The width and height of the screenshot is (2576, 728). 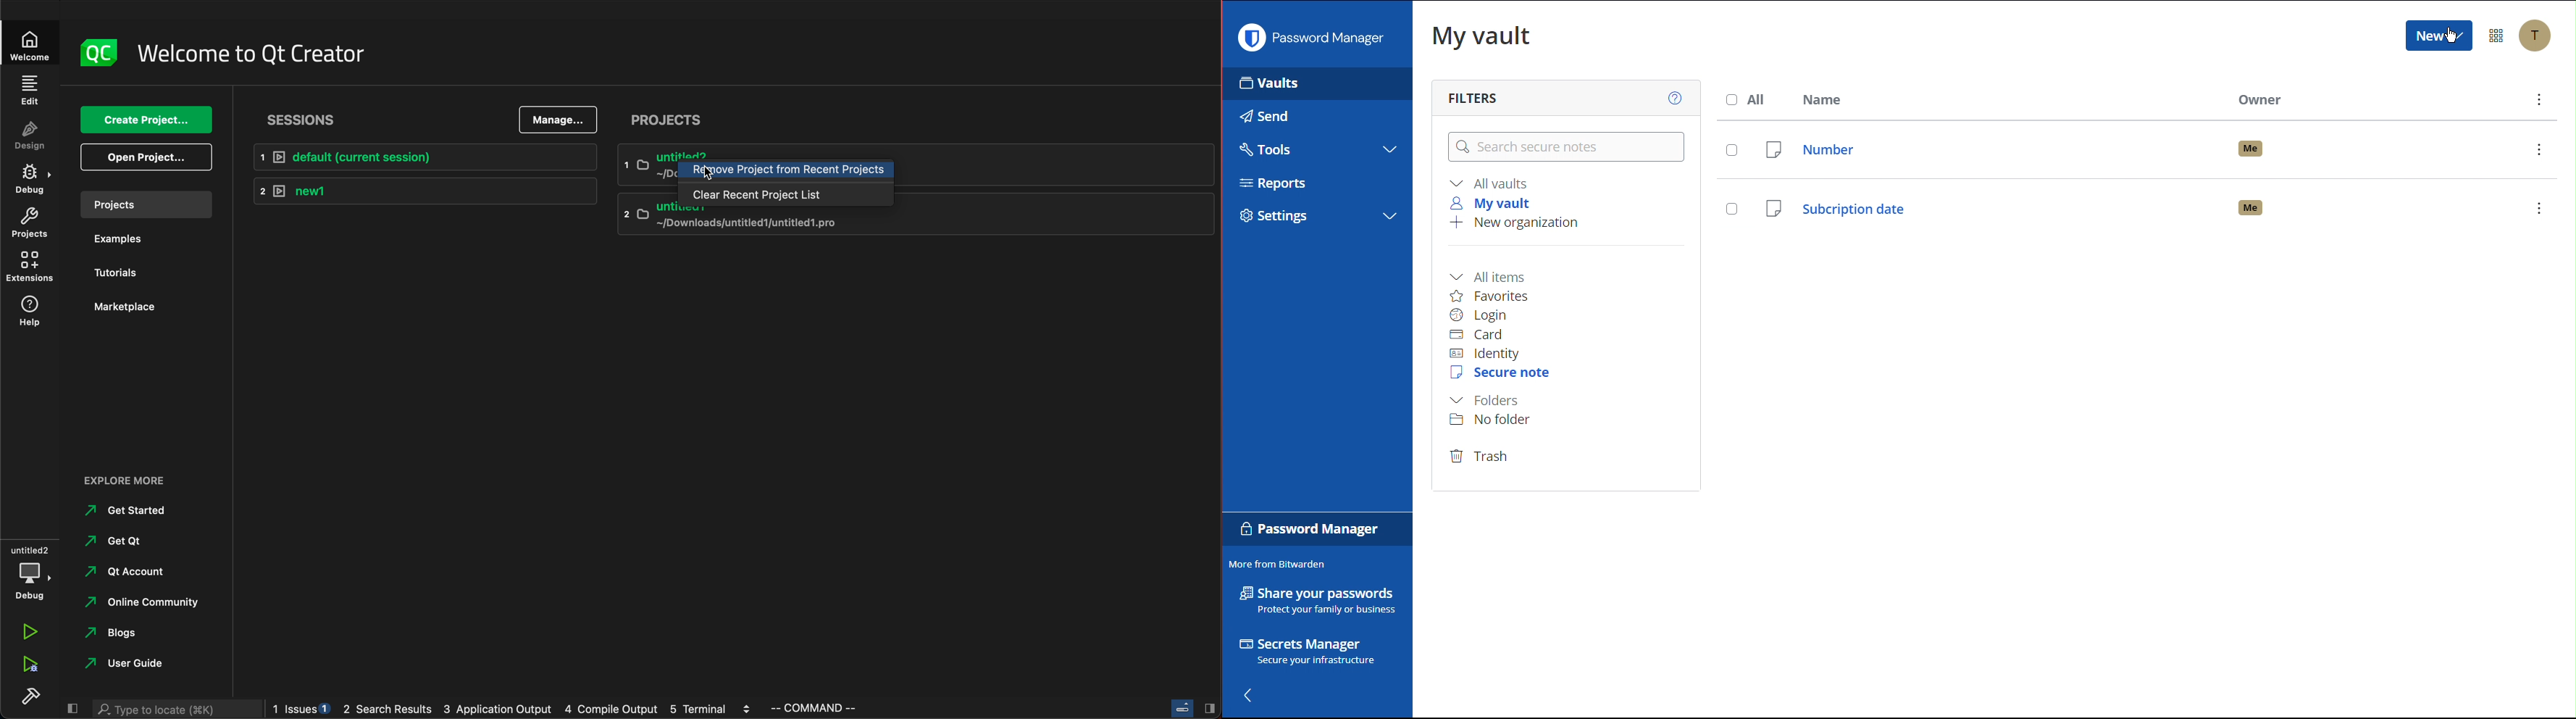 What do you see at coordinates (145, 604) in the screenshot?
I see `online community` at bounding box center [145, 604].